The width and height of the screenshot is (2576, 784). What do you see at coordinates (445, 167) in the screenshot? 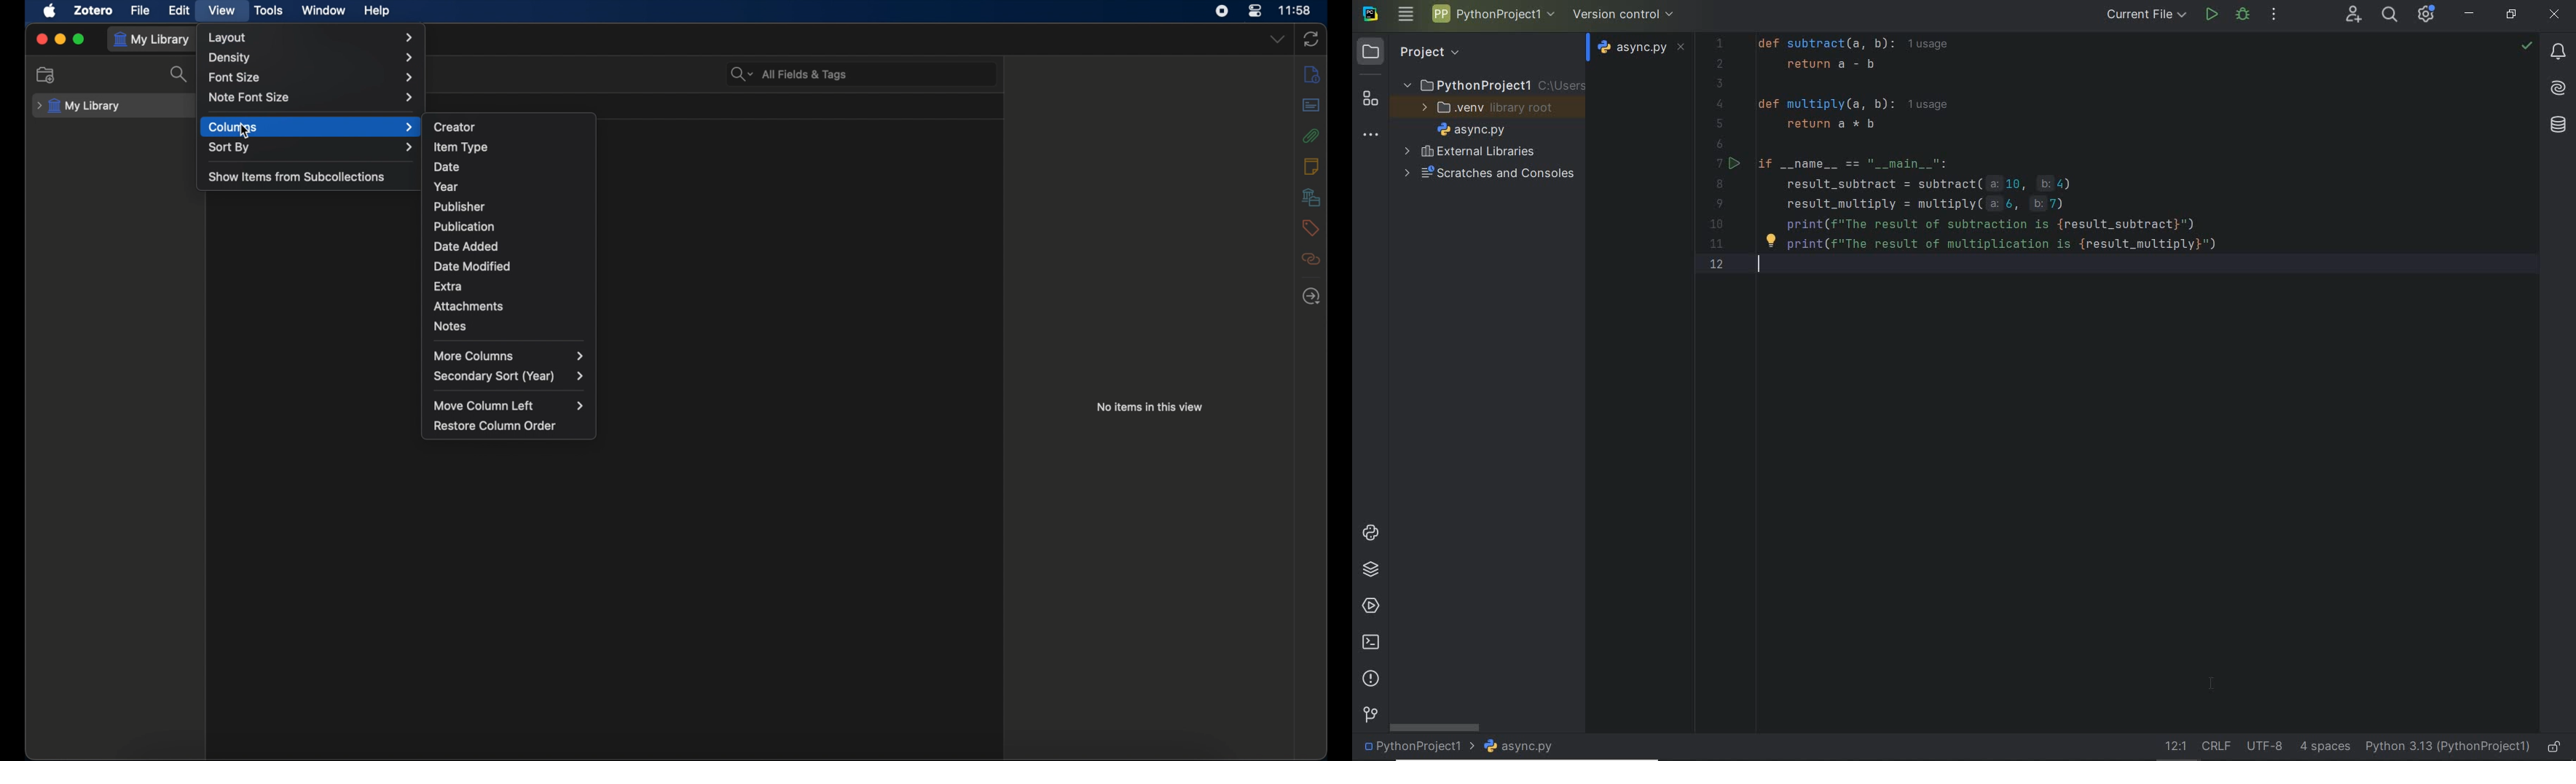
I see `date` at bounding box center [445, 167].